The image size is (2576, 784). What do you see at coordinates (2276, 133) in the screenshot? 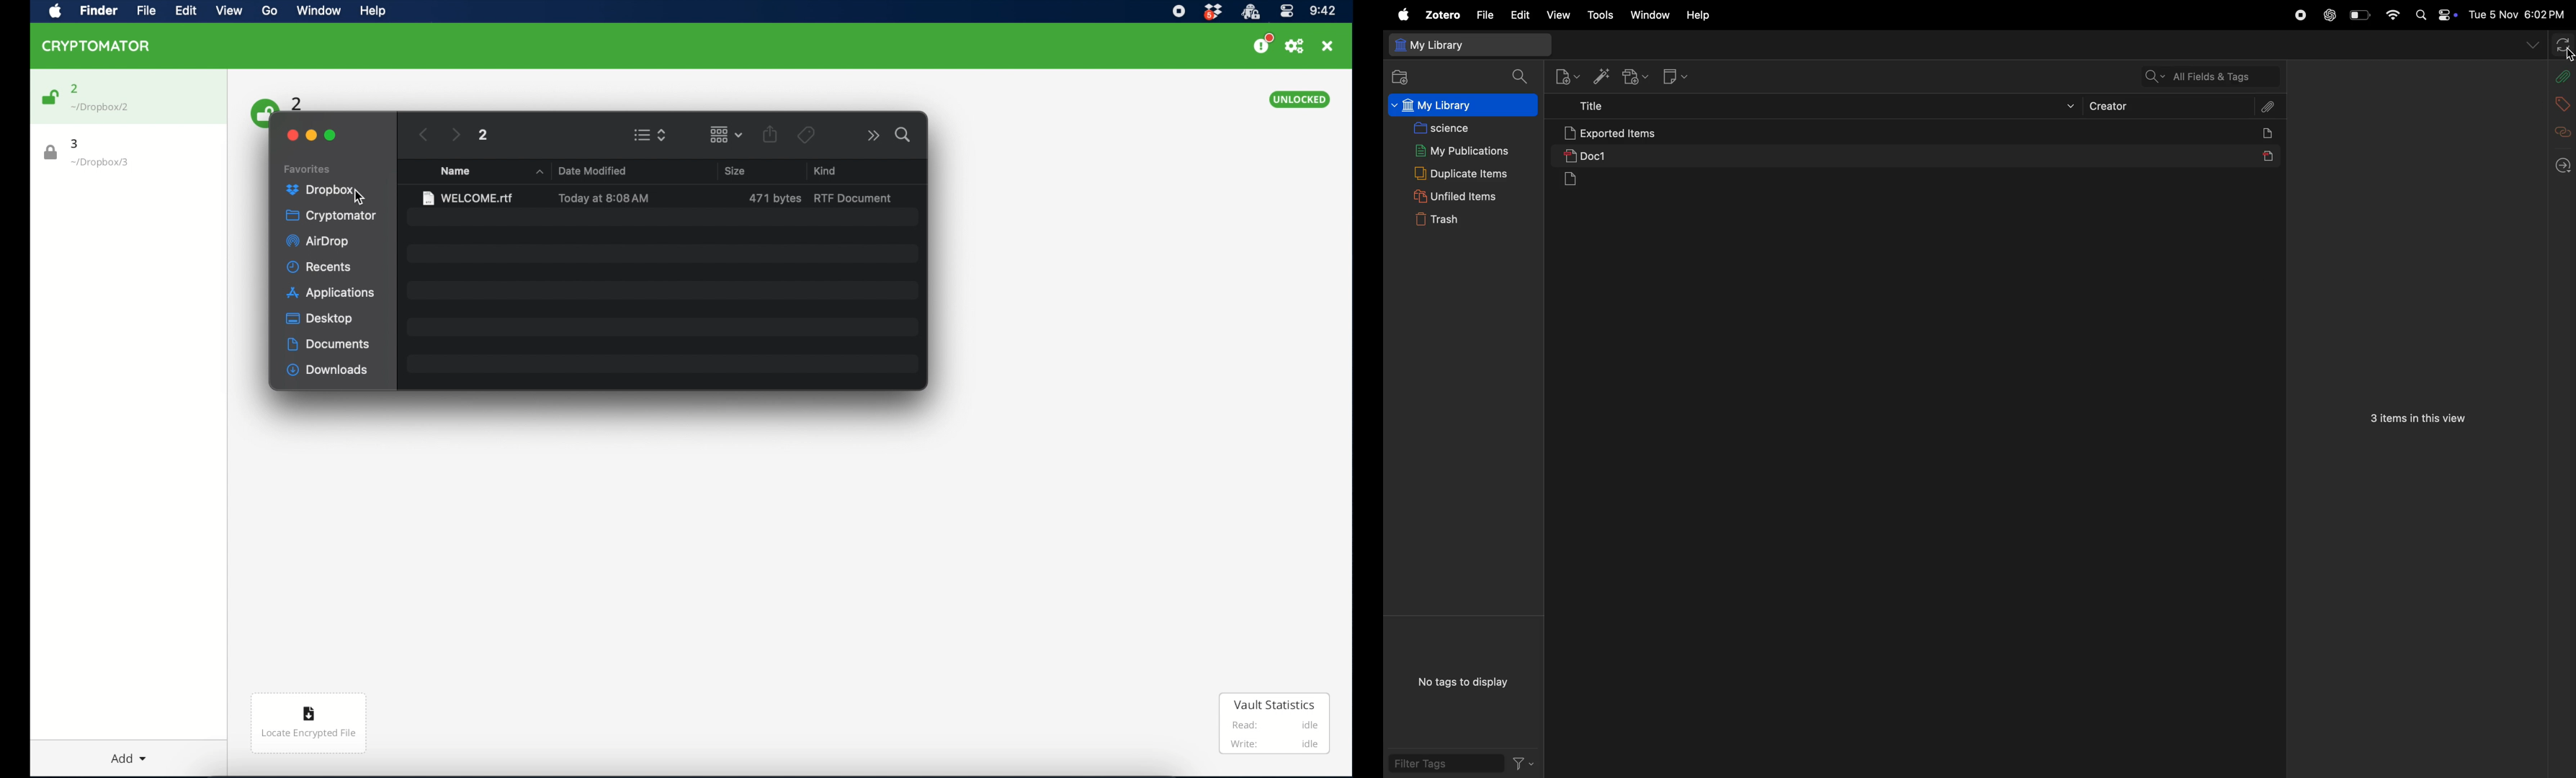
I see `docs` at bounding box center [2276, 133].